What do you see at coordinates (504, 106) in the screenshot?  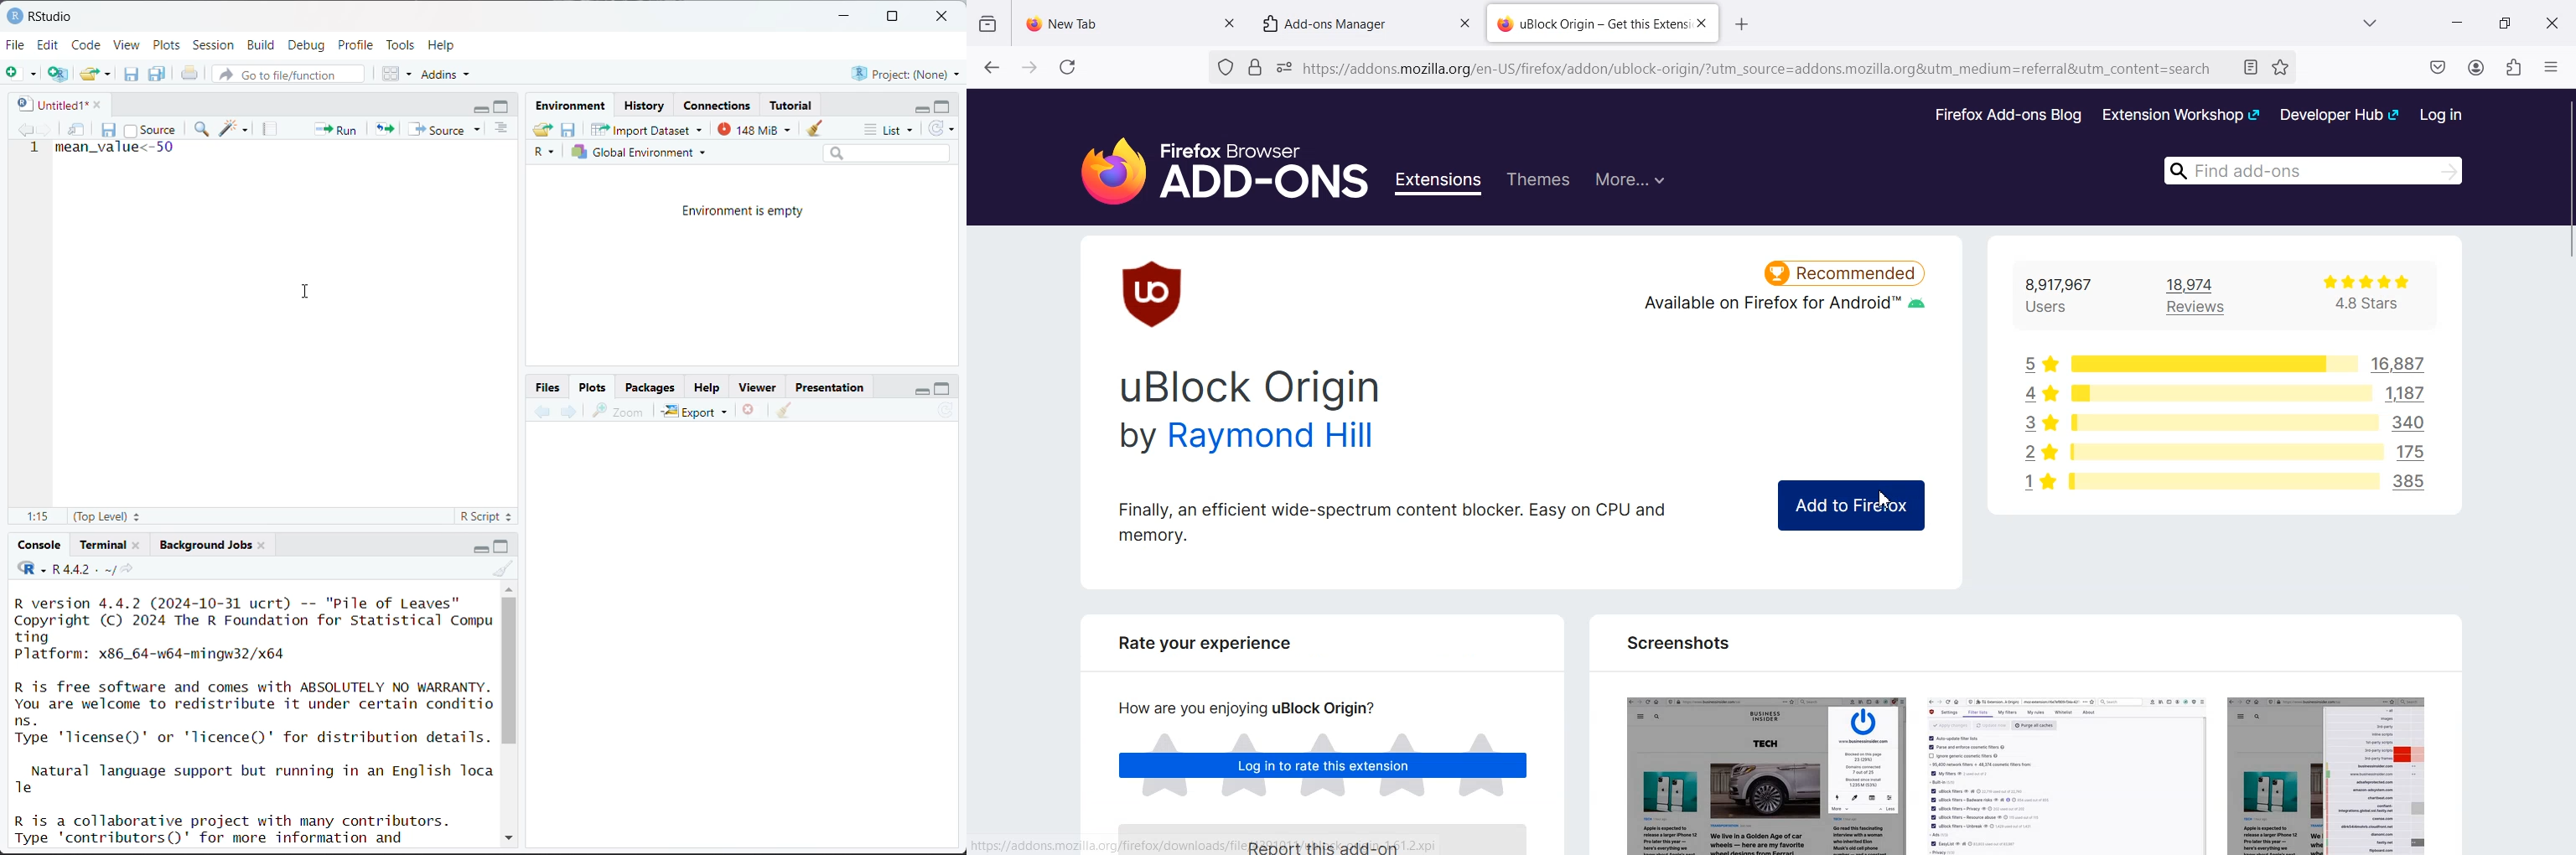 I see `maximize` at bounding box center [504, 106].